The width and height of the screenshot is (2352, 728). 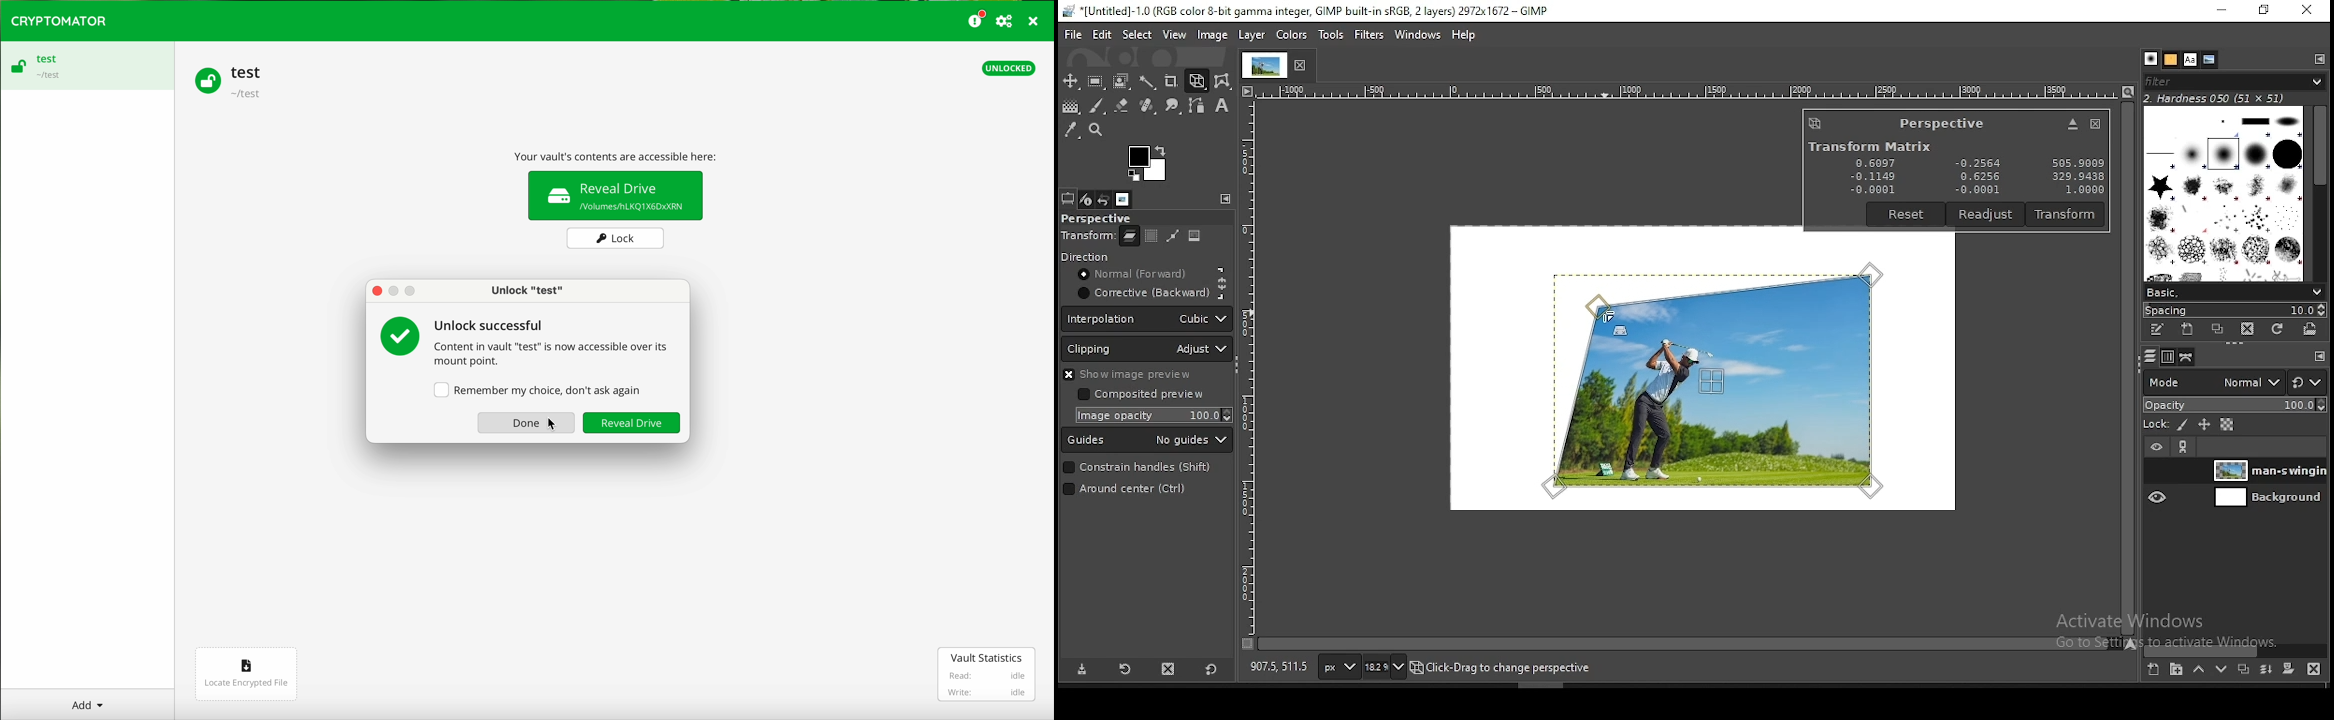 I want to click on transform, so click(x=2067, y=214).